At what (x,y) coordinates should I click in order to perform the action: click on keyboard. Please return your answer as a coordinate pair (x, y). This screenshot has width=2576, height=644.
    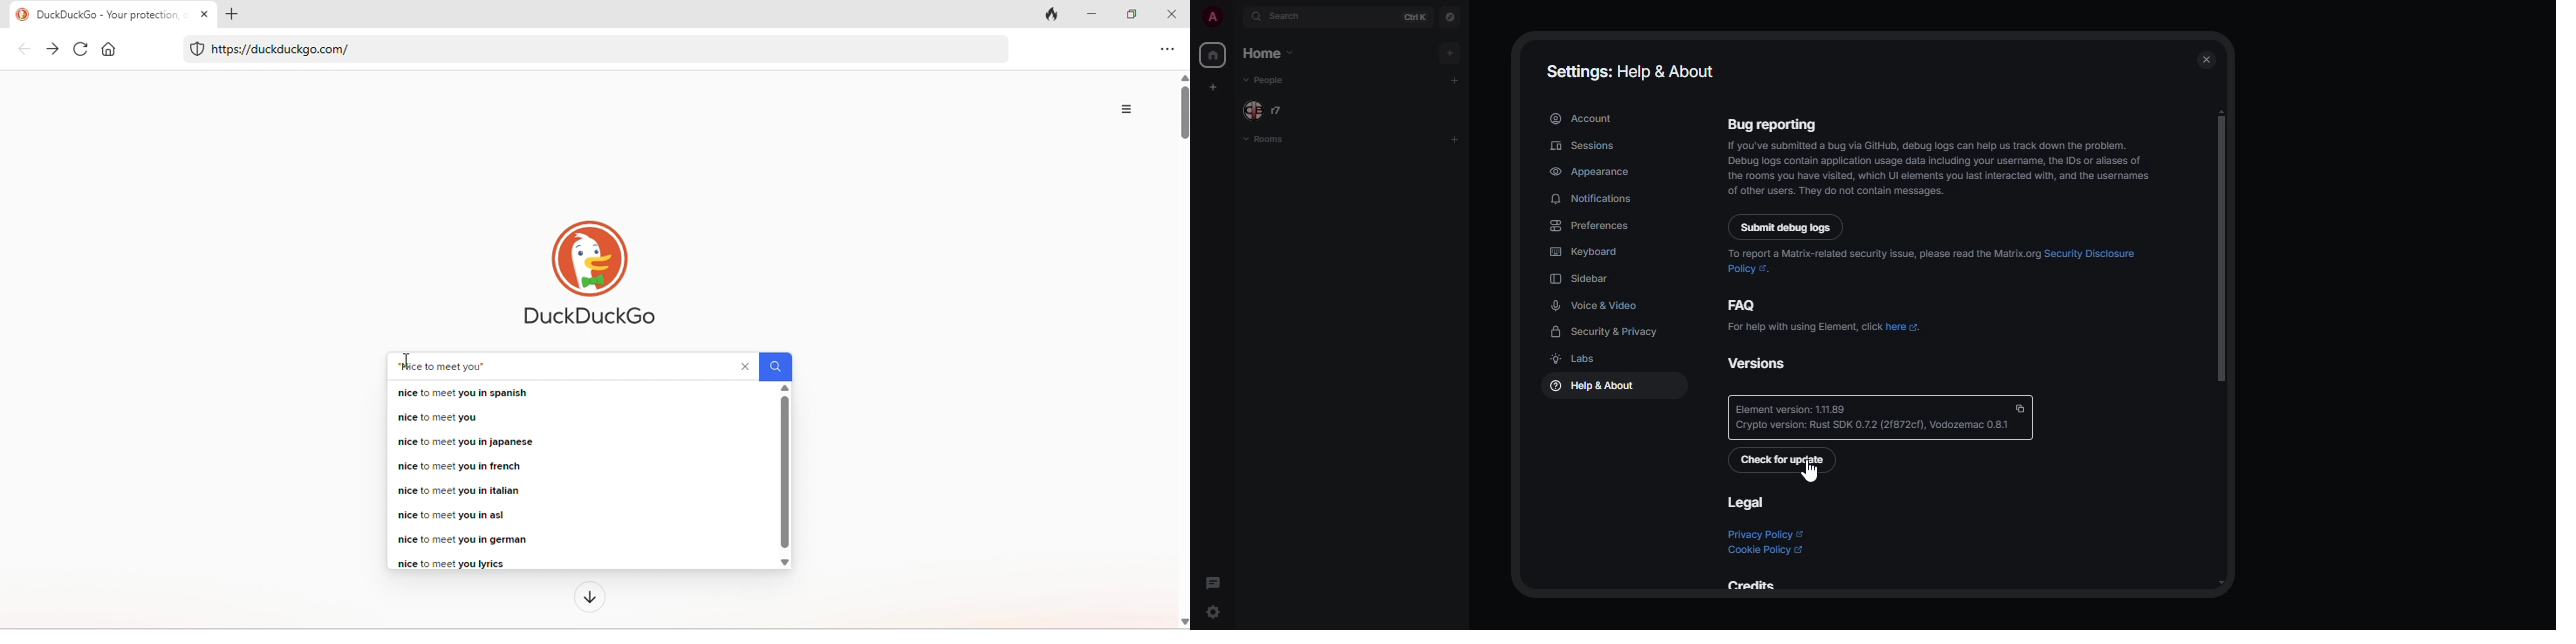
    Looking at the image, I should click on (1584, 250).